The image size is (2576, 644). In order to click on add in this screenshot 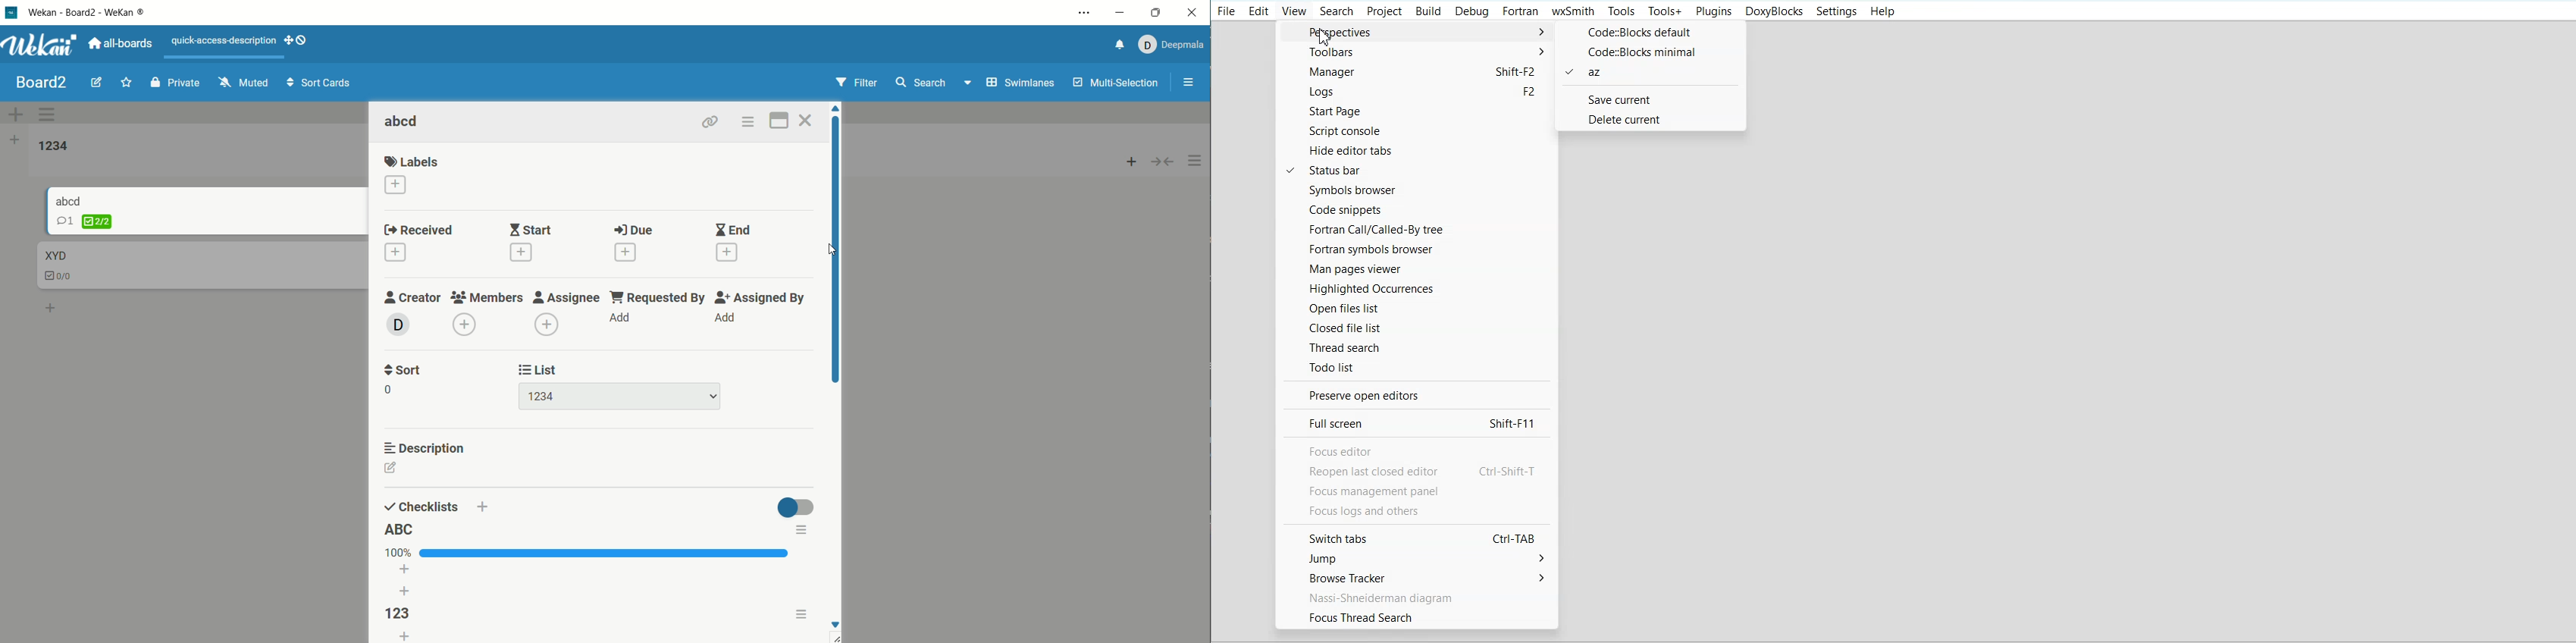, I will do `click(620, 316)`.